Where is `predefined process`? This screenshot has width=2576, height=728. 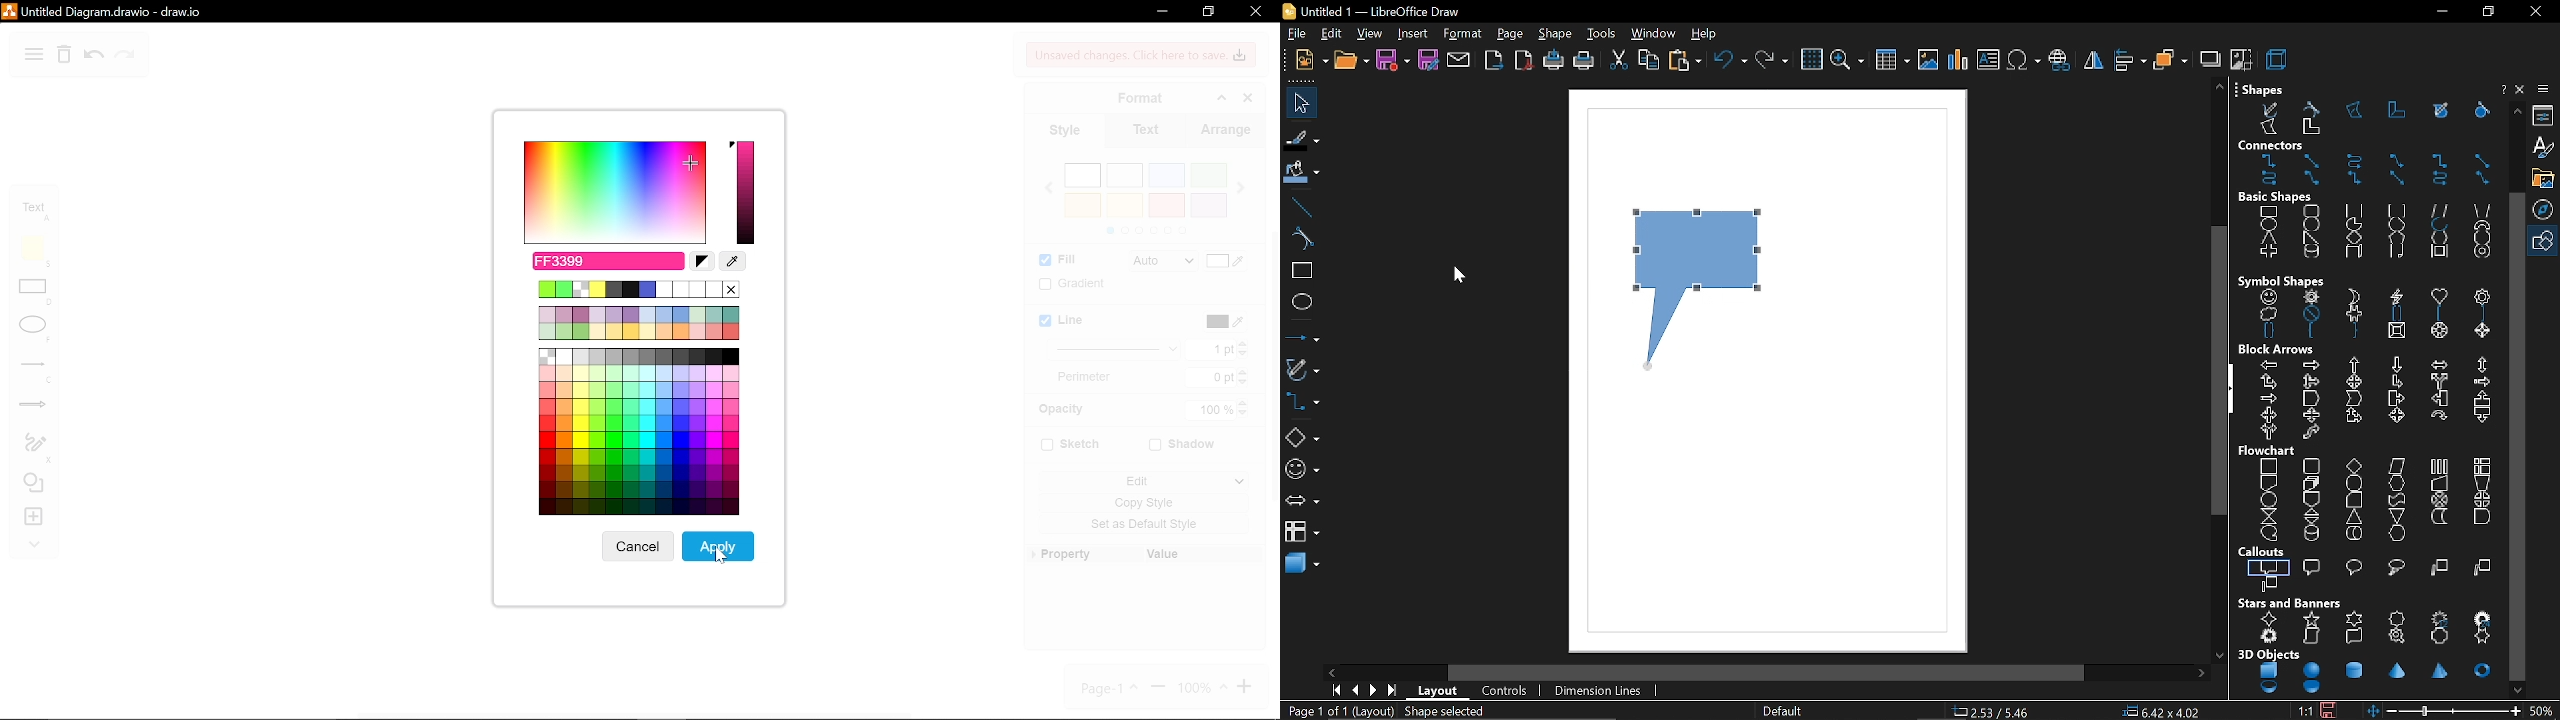 predefined process is located at coordinates (2439, 466).